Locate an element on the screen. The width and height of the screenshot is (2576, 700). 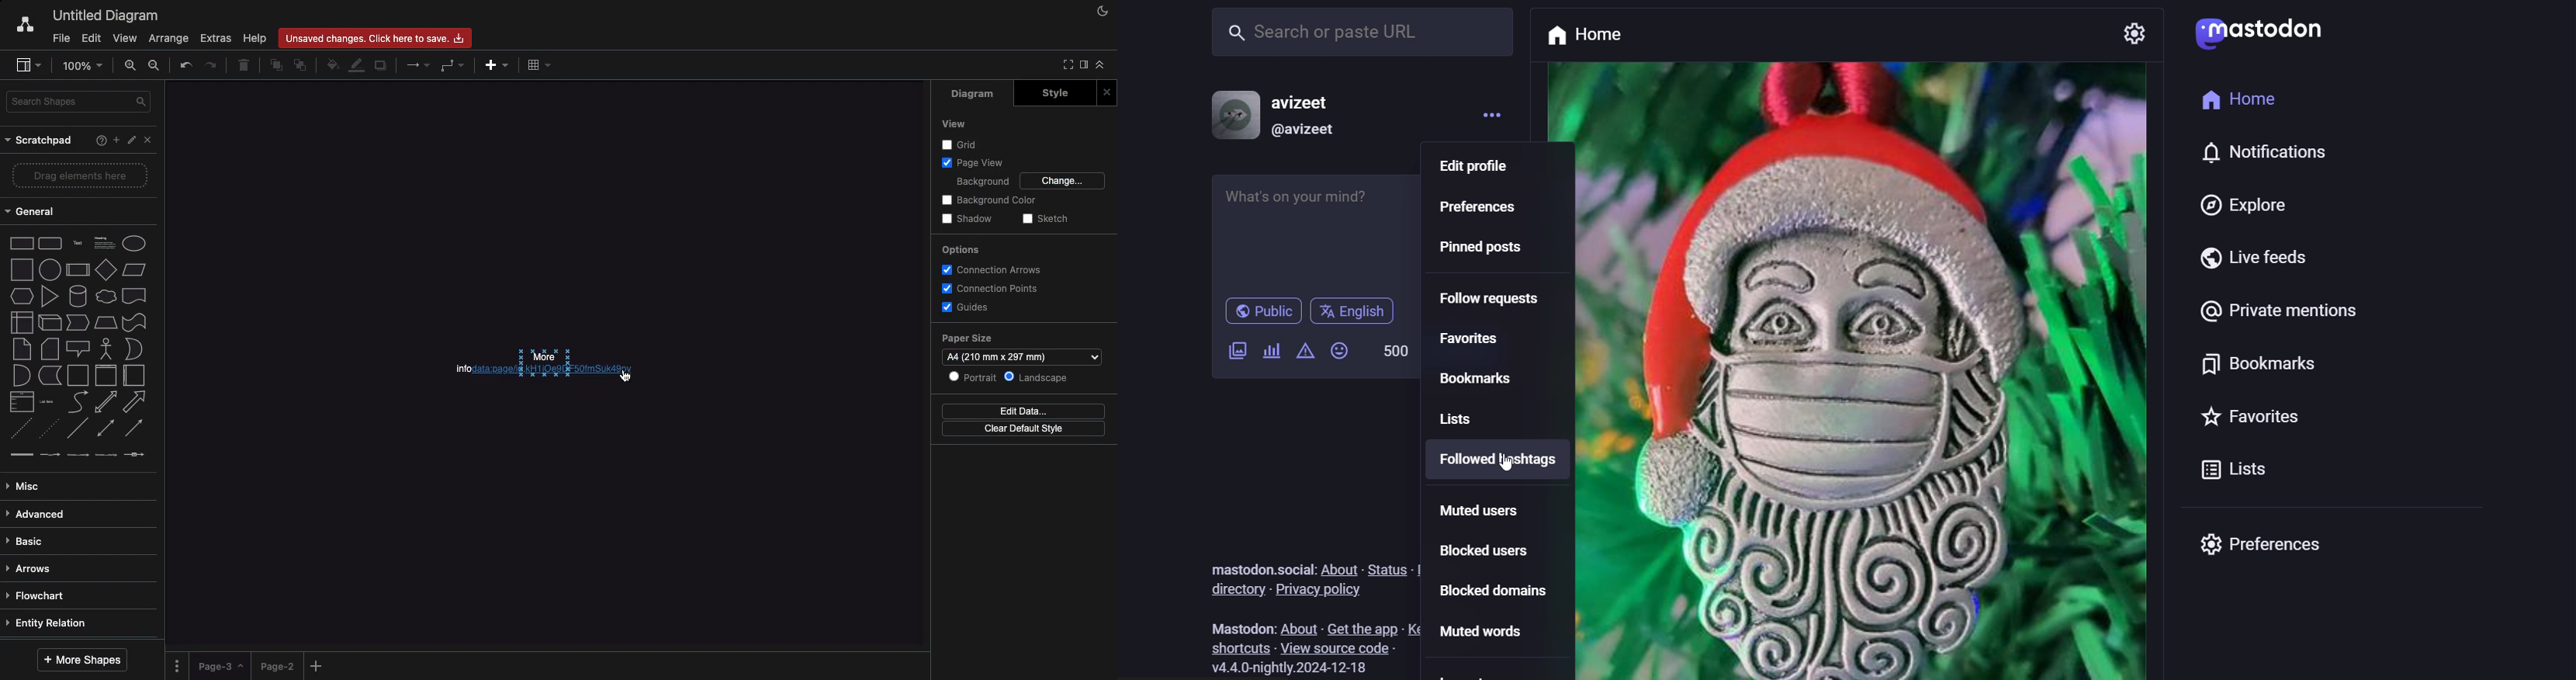
vertical container is located at coordinates (106, 376).